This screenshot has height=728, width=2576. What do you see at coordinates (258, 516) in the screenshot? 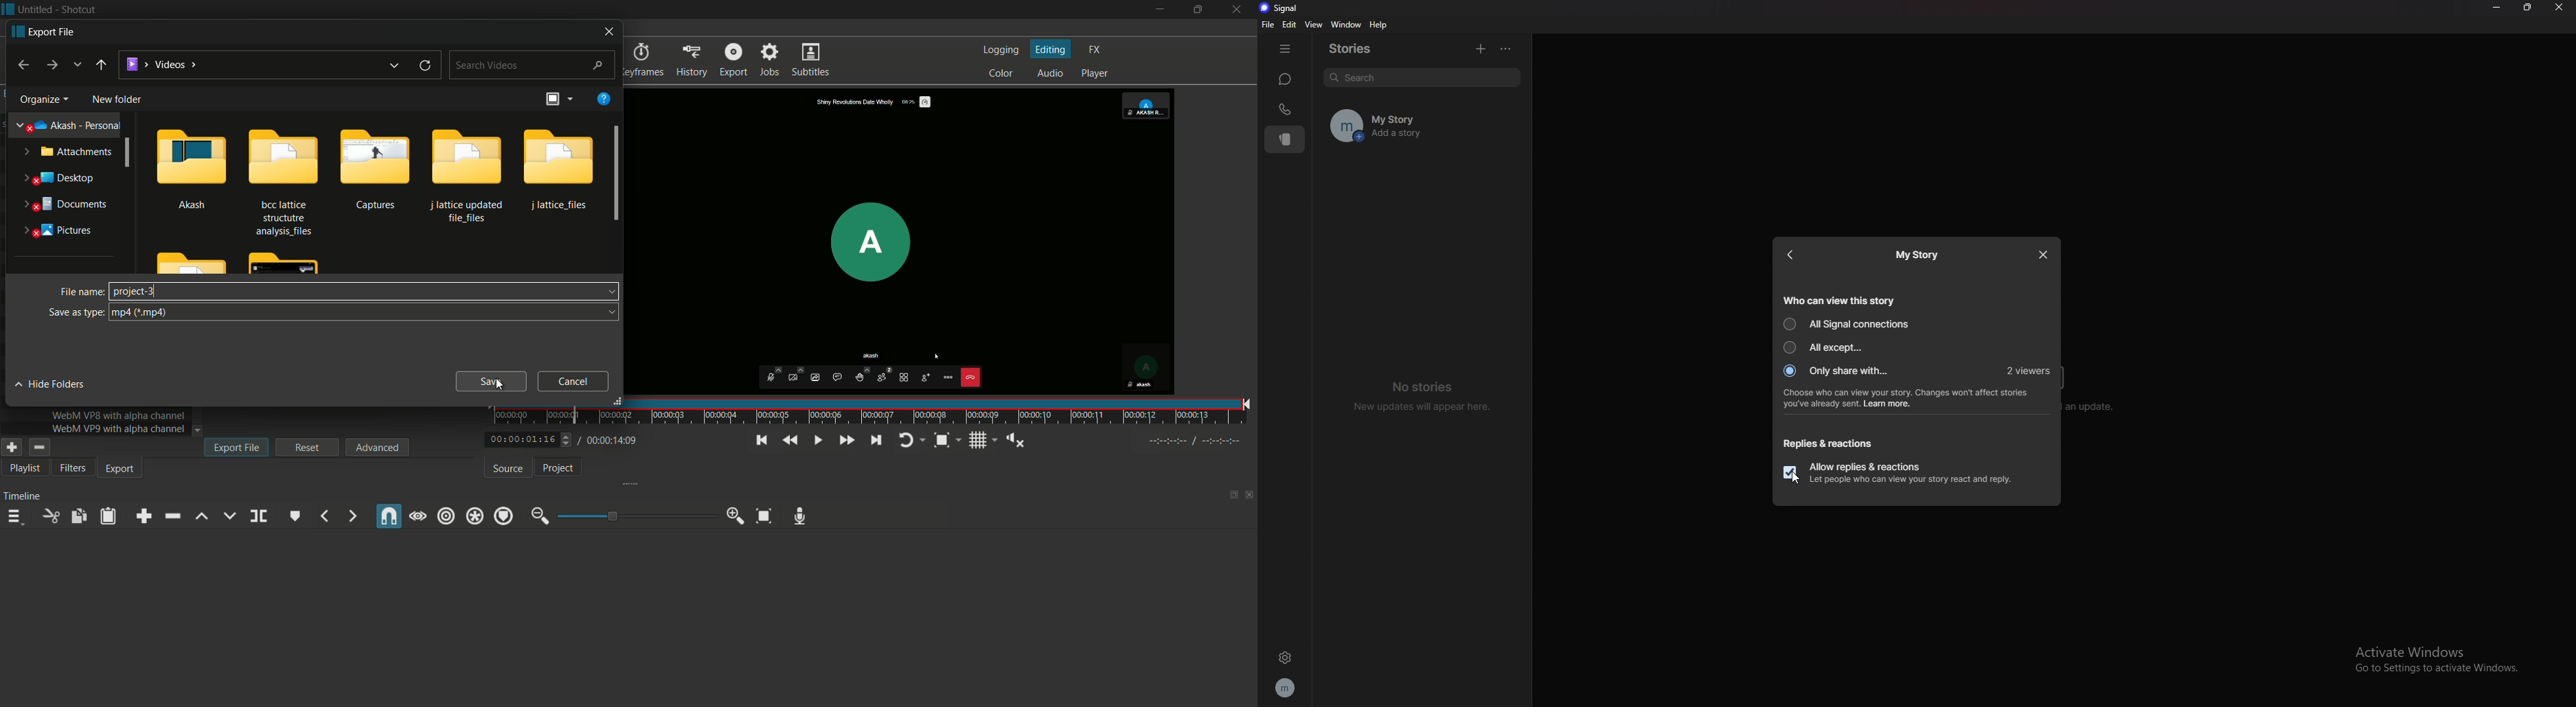
I see `split at playhead` at bounding box center [258, 516].